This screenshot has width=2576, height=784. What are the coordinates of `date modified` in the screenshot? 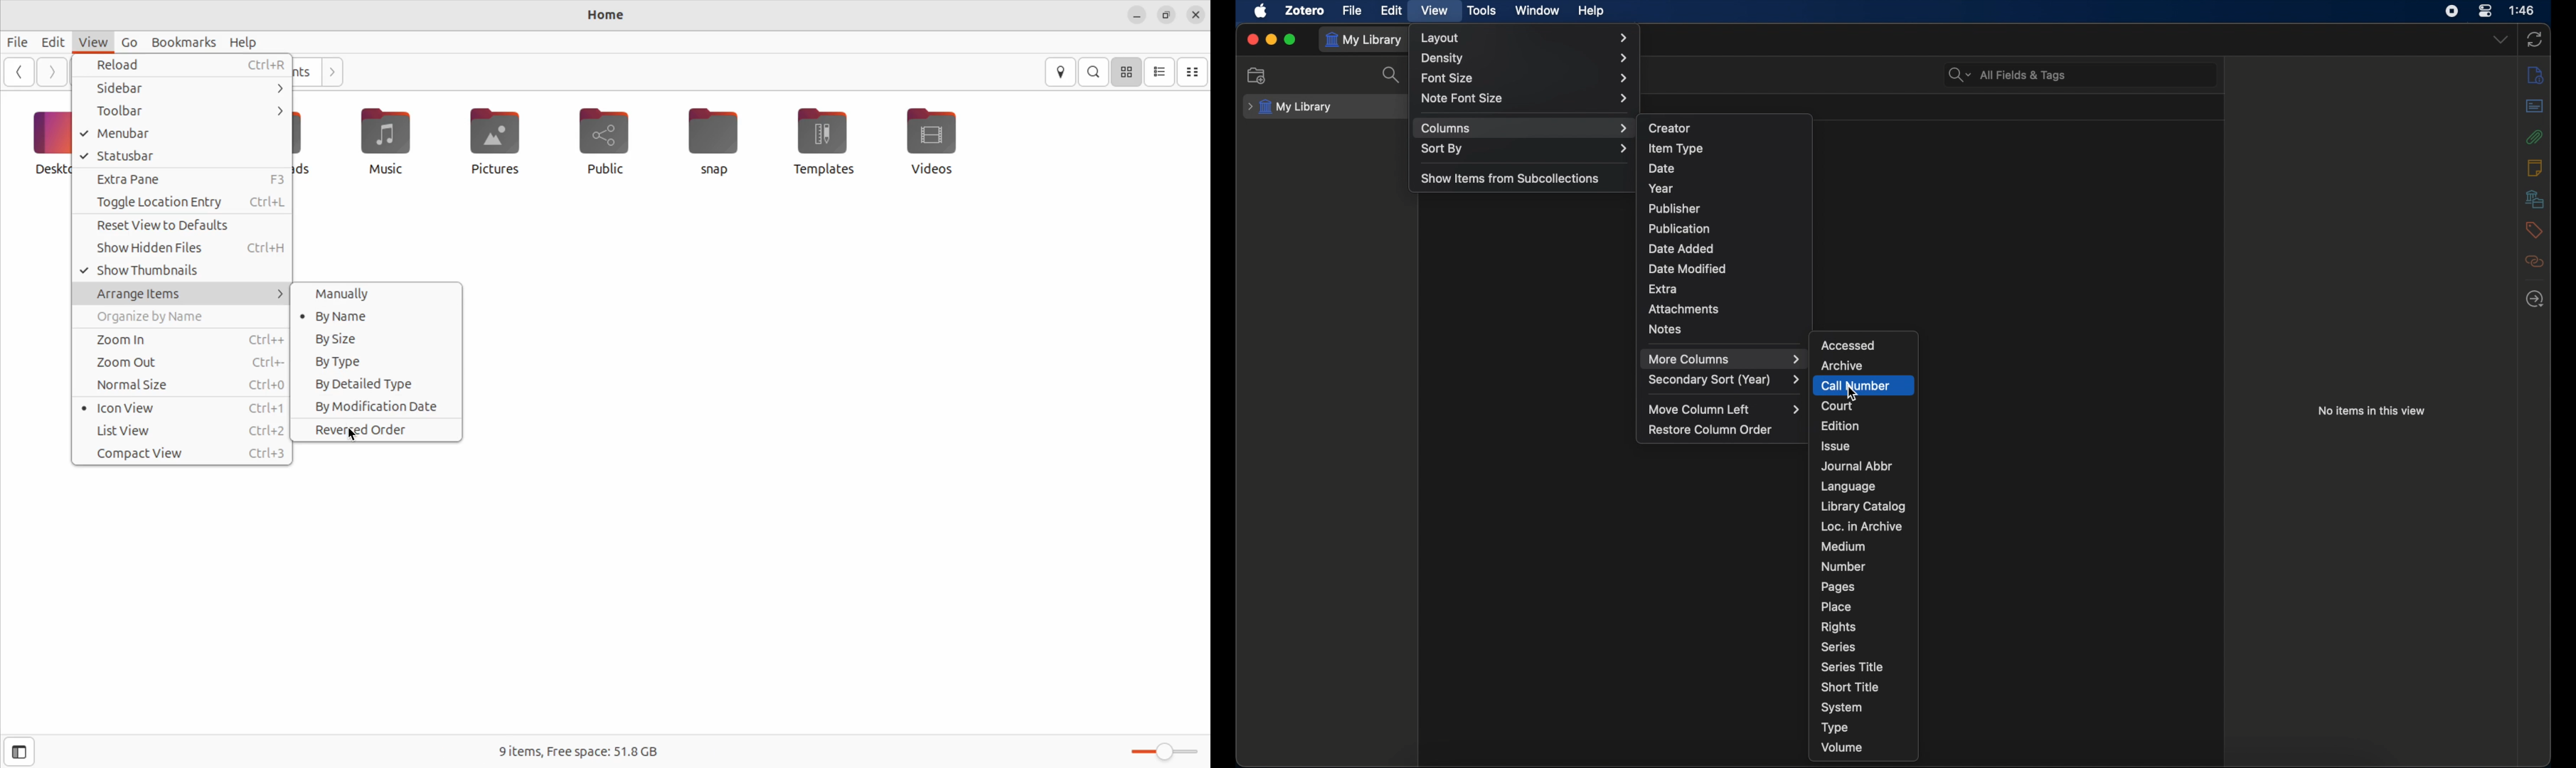 It's located at (1687, 269).